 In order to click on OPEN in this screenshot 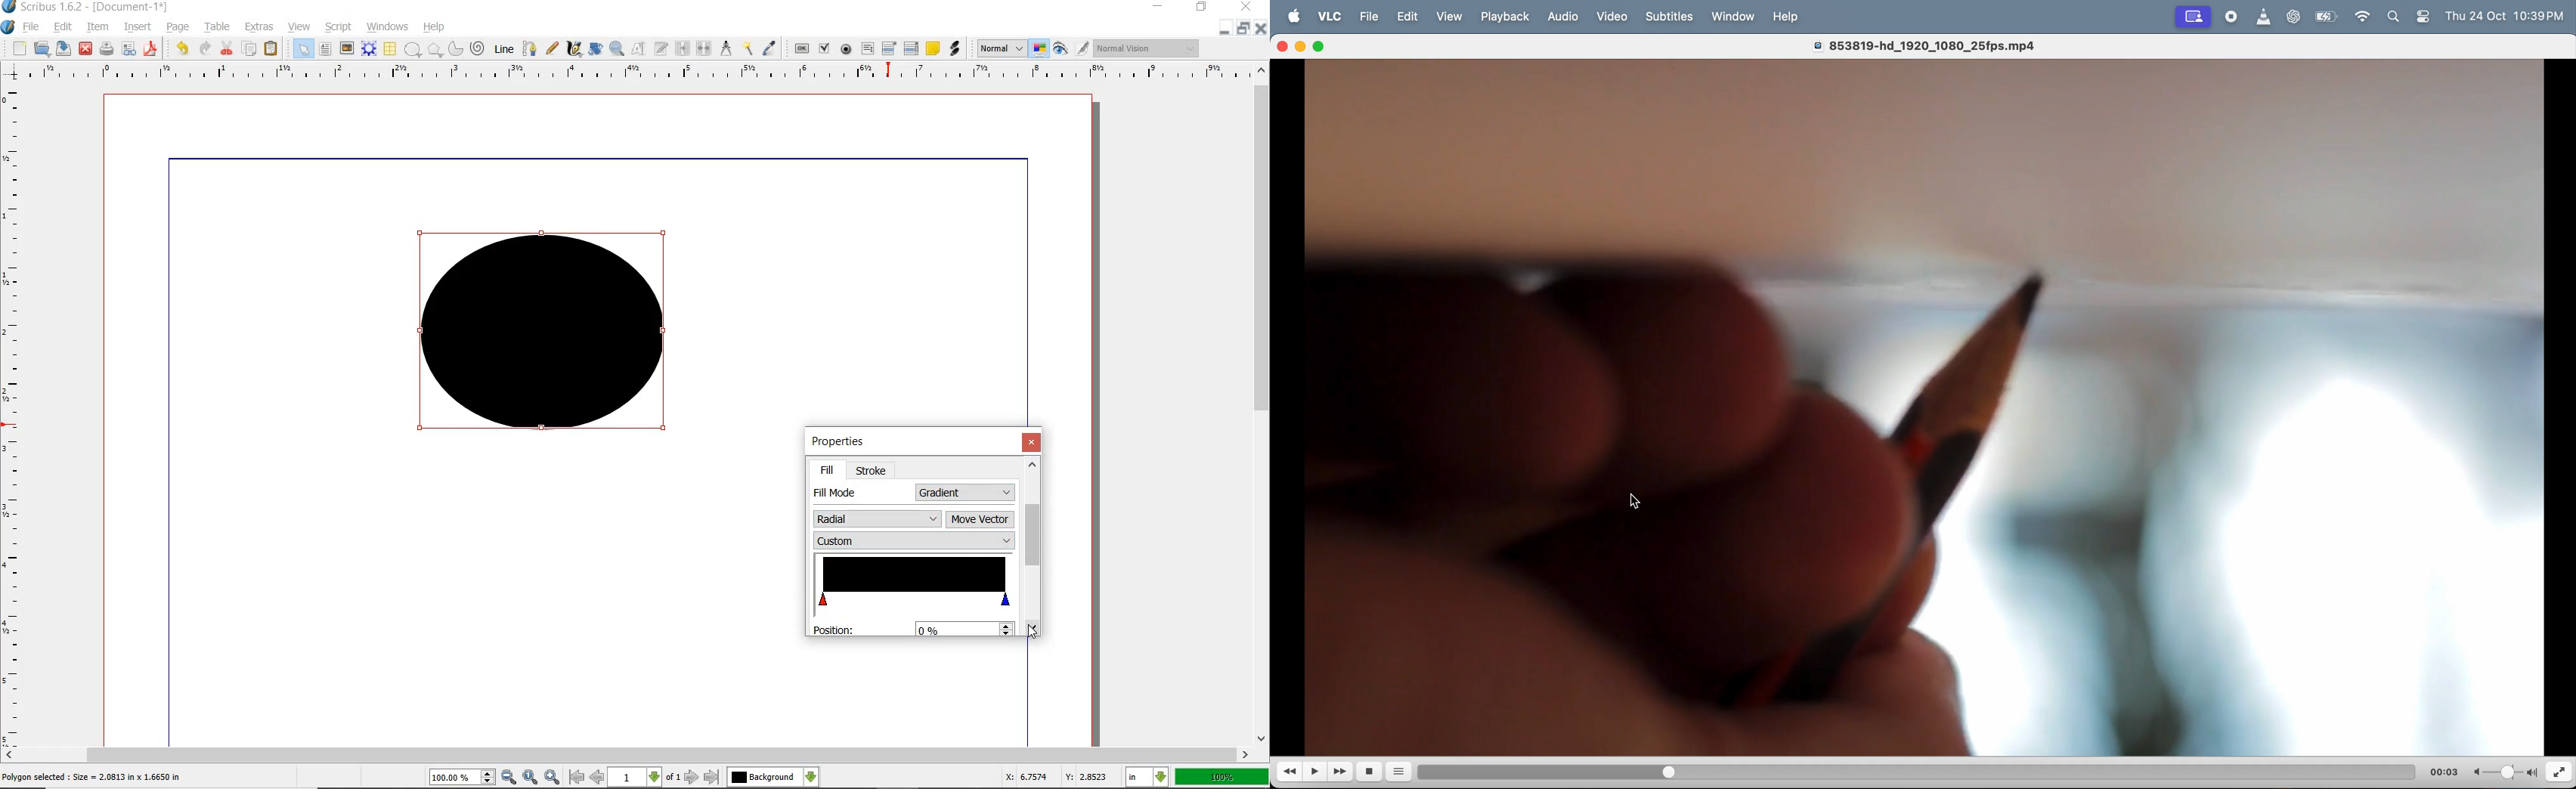, I will do `click(42, 48)`.